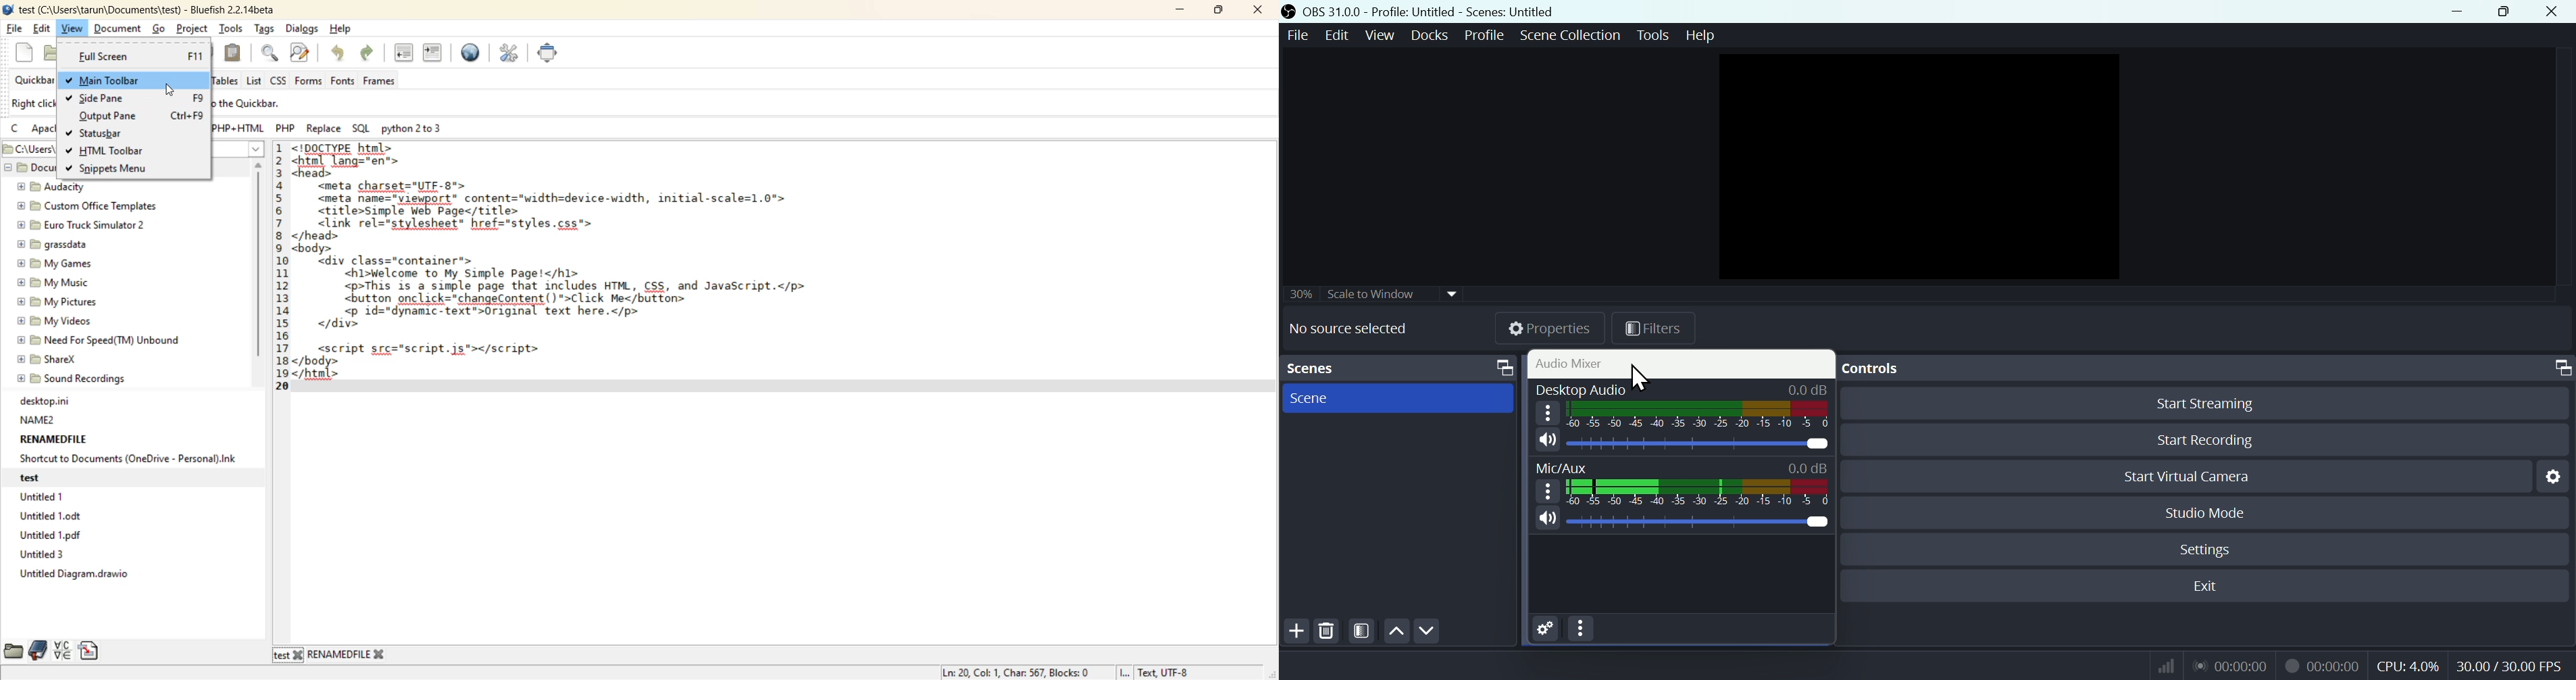 This screenshot has width=2576, height=700. What do you see at coordinates (2205, 405) in the screenshot?
I see `Start streaming` at bounding box center [2205, 405].